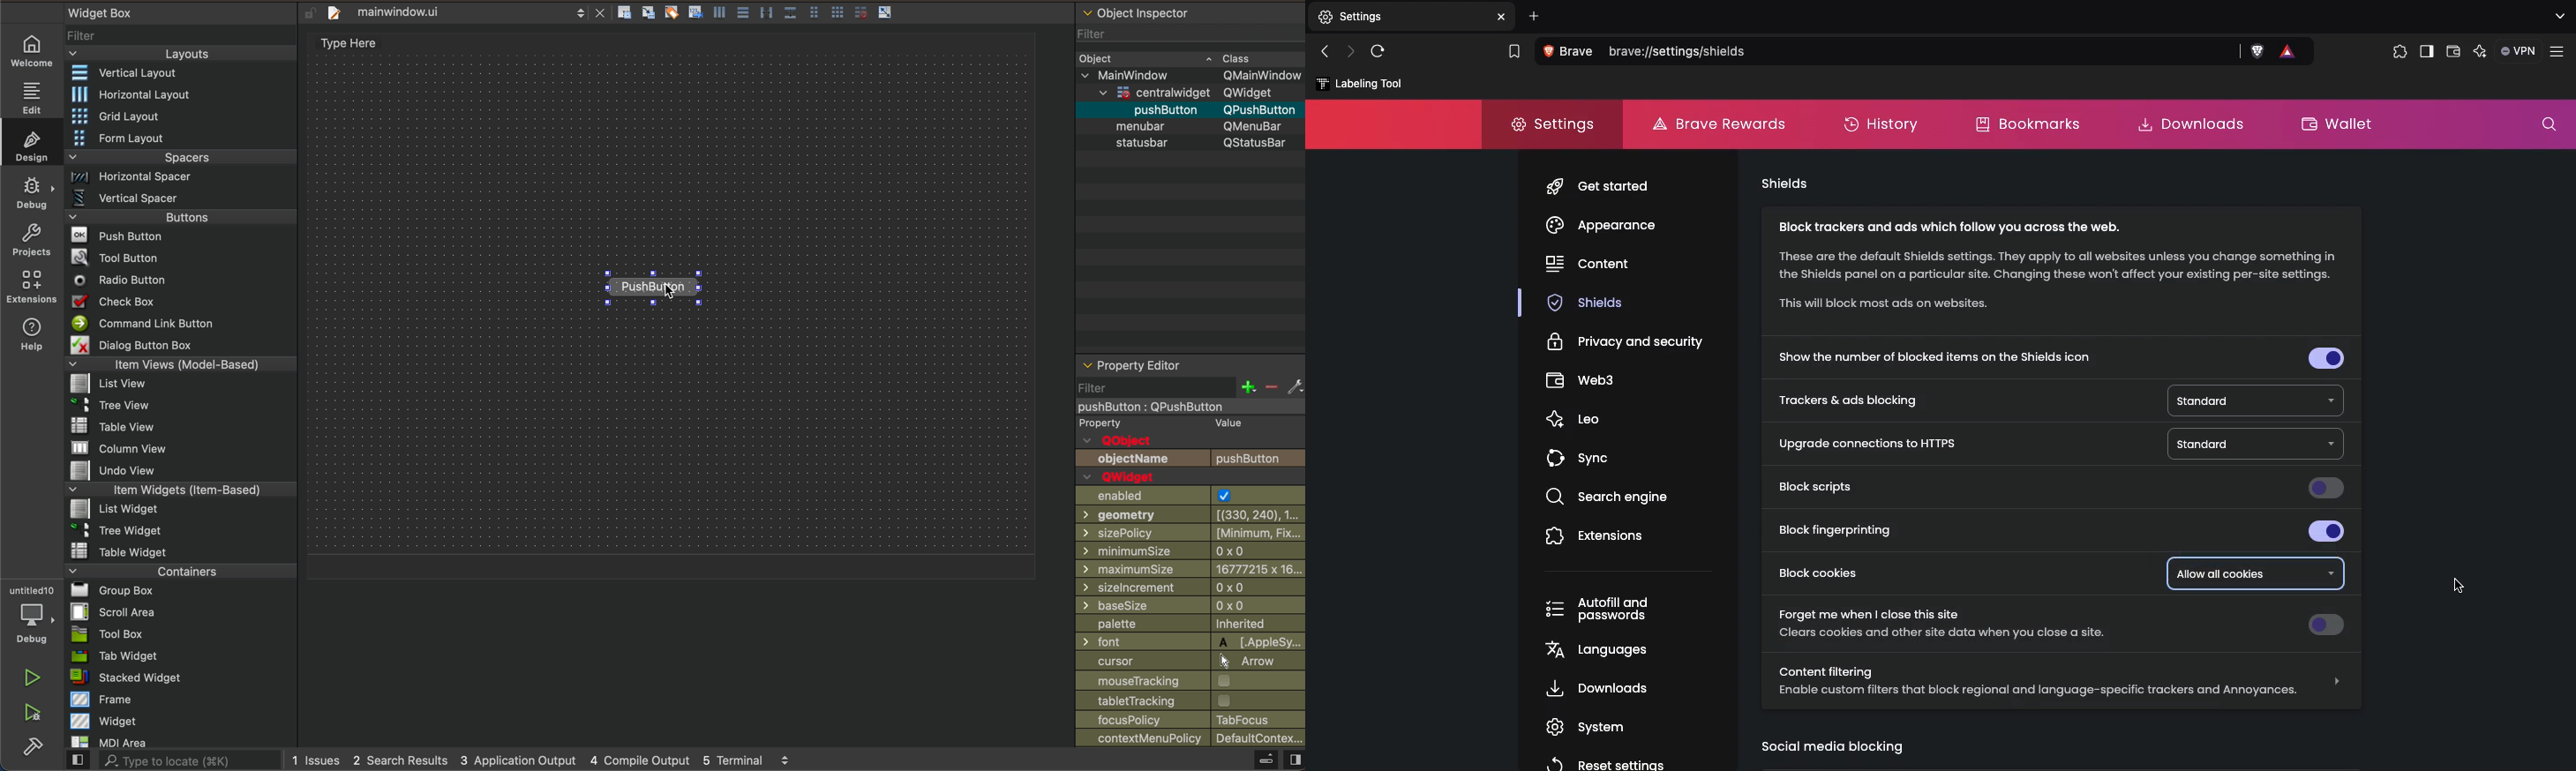 This screenshot has width=2576, height=784. I want to click on scroll area, so click(183, 614).